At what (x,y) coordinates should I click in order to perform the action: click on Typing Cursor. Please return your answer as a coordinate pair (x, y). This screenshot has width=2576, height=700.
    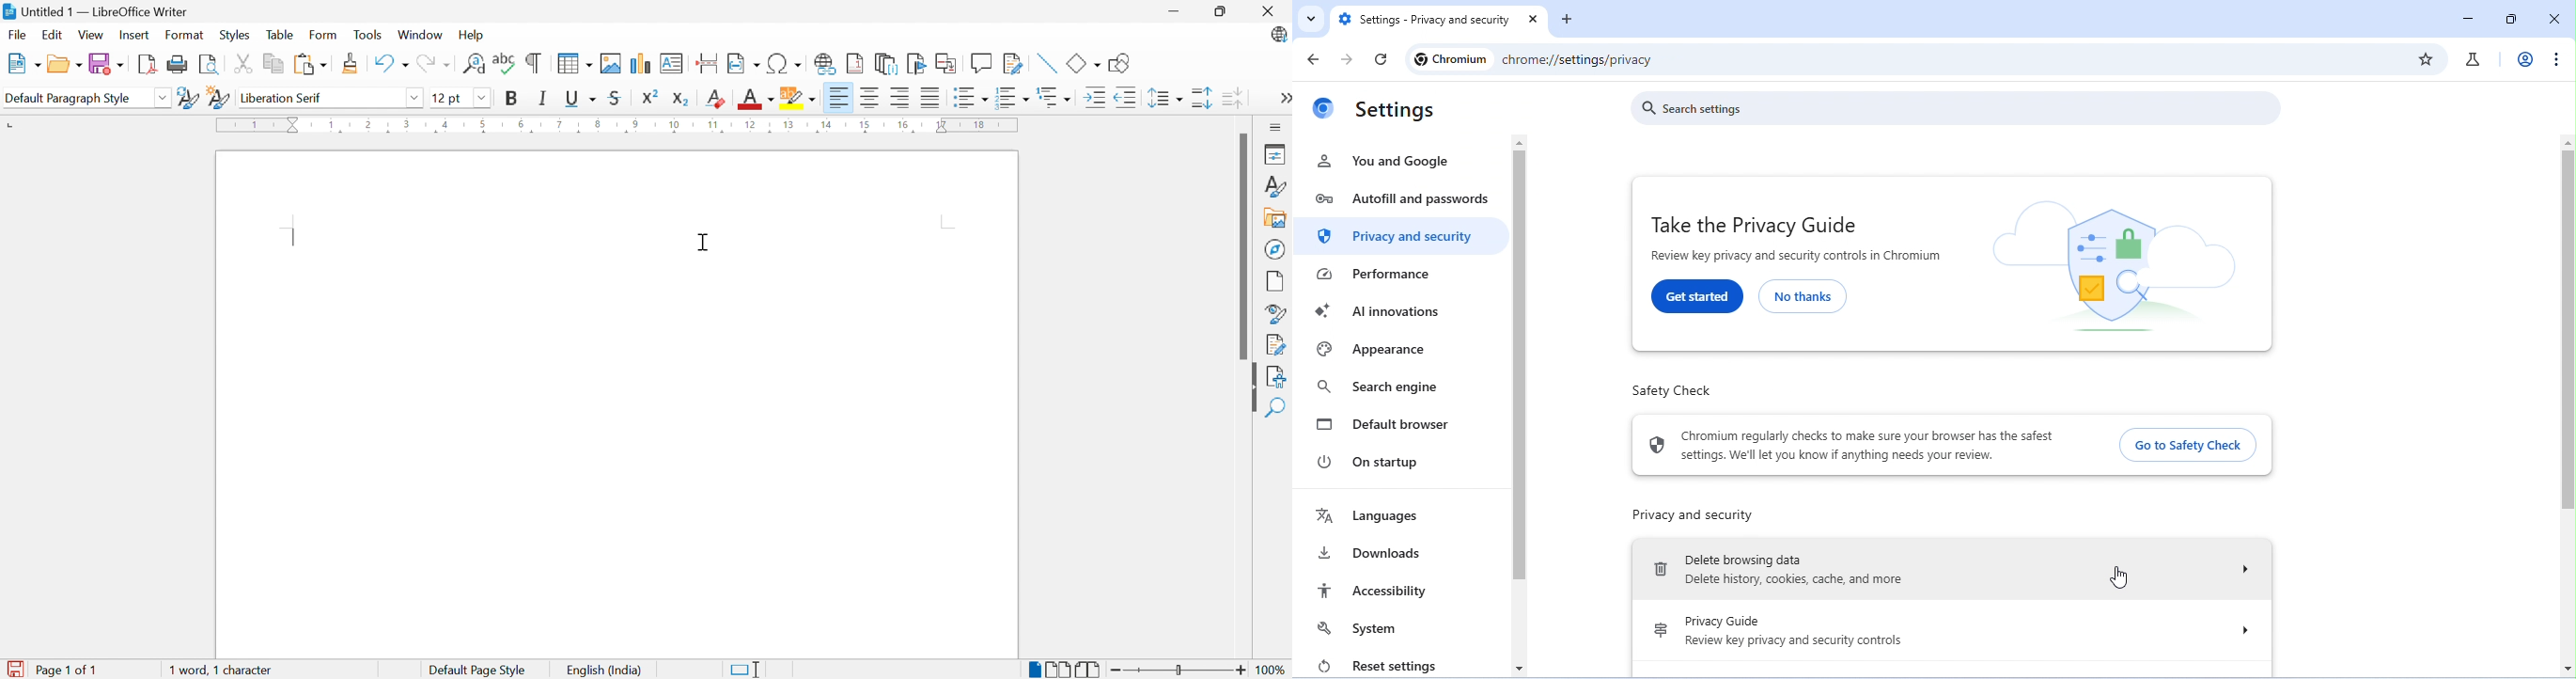
    Looking at the image, I should click on (293, 236).